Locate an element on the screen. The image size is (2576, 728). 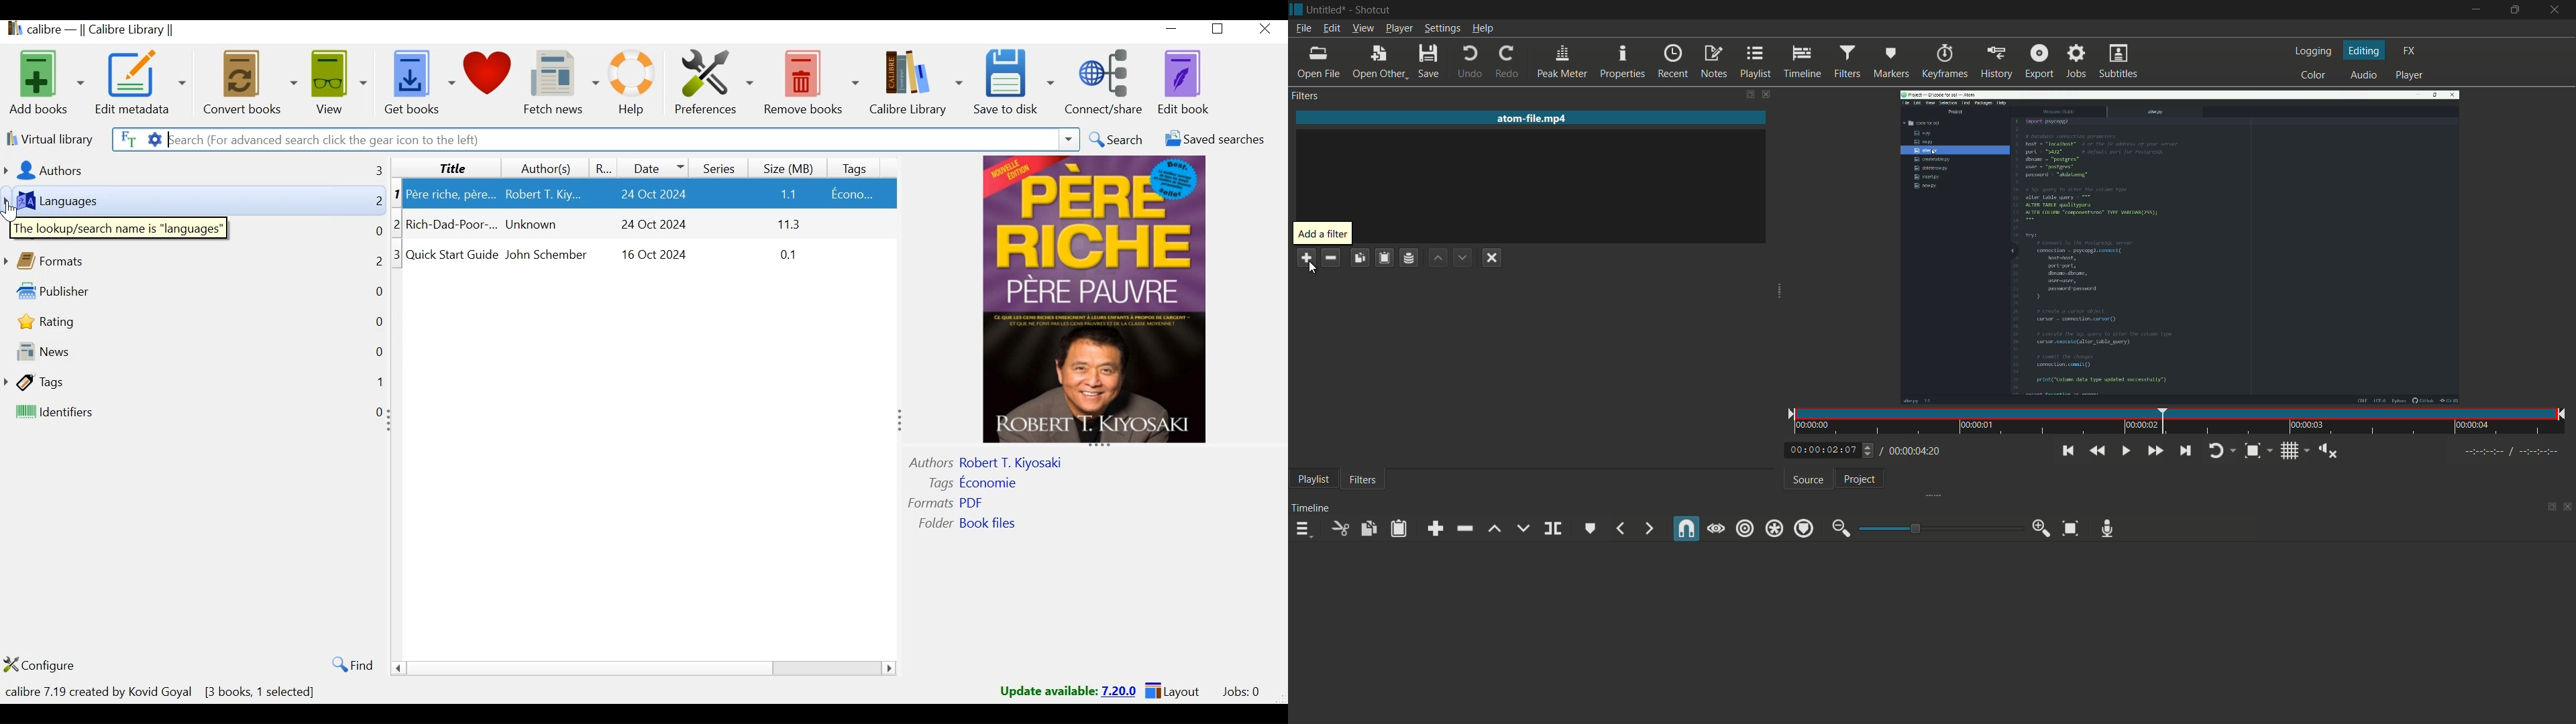
the lookup/search name is languages is located at coordinates (117, 227).